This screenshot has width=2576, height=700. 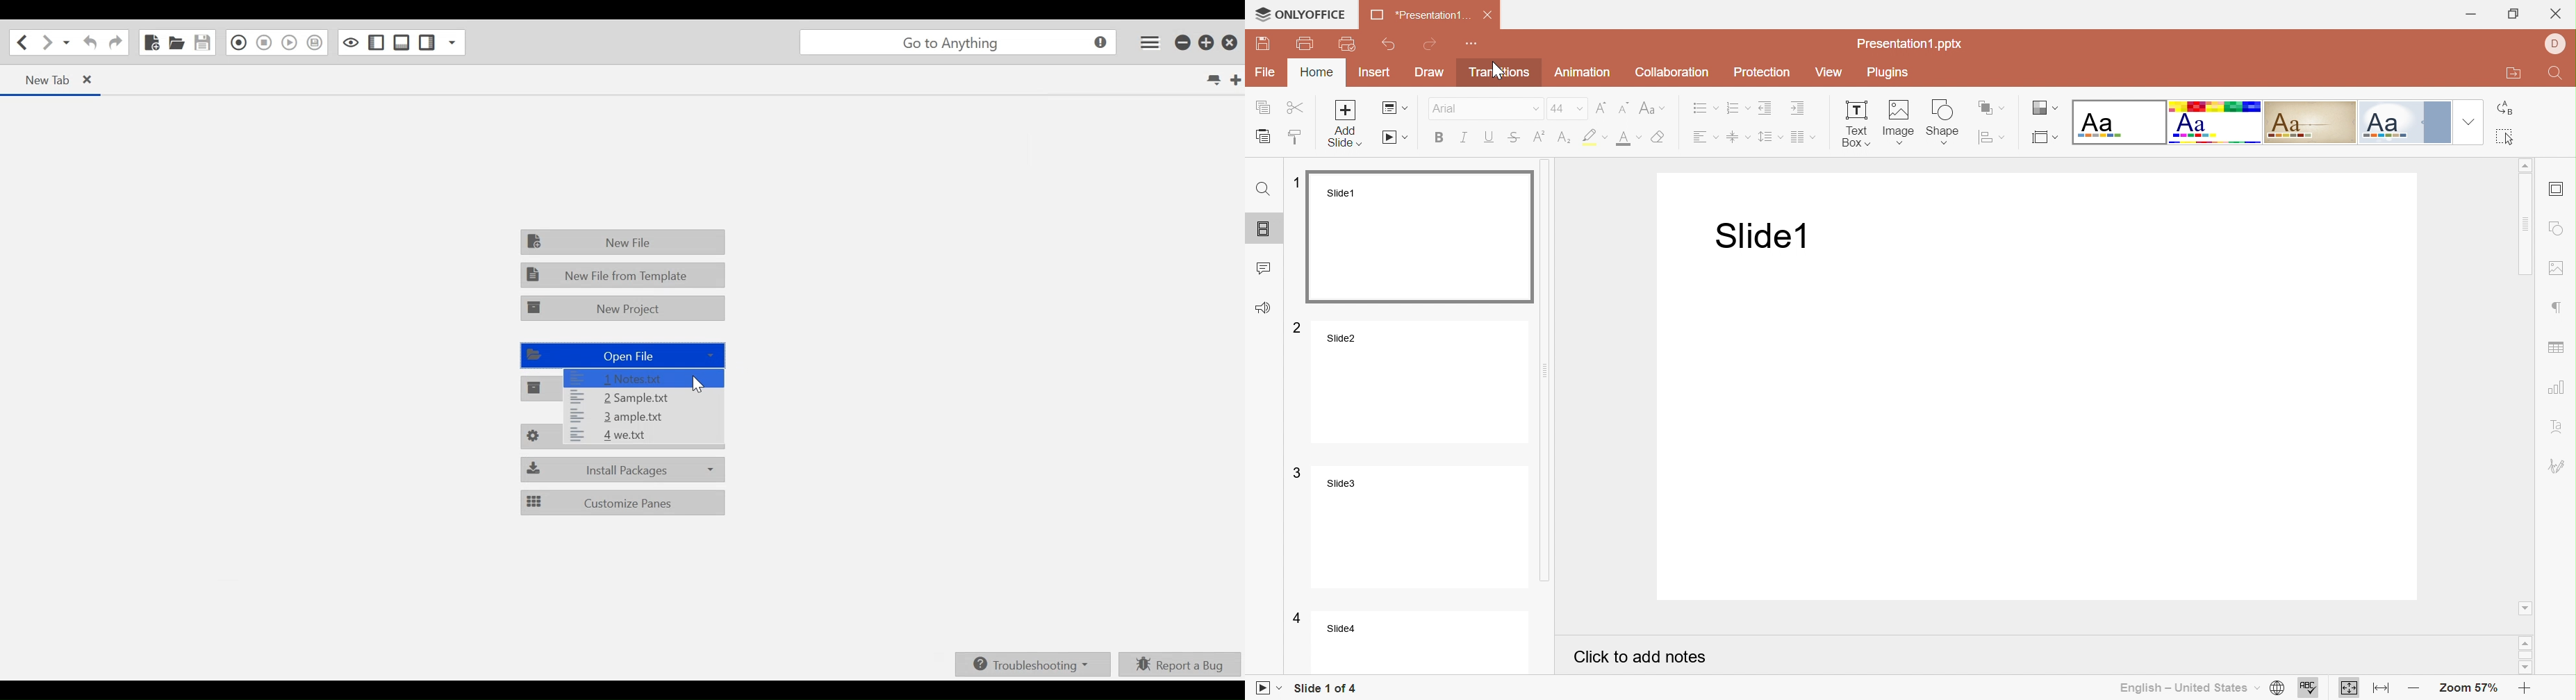 What do you see at coordinates (2470, 690) in the screenshot?
I see `Zoom 57%` at bounding box center [2470, 690].